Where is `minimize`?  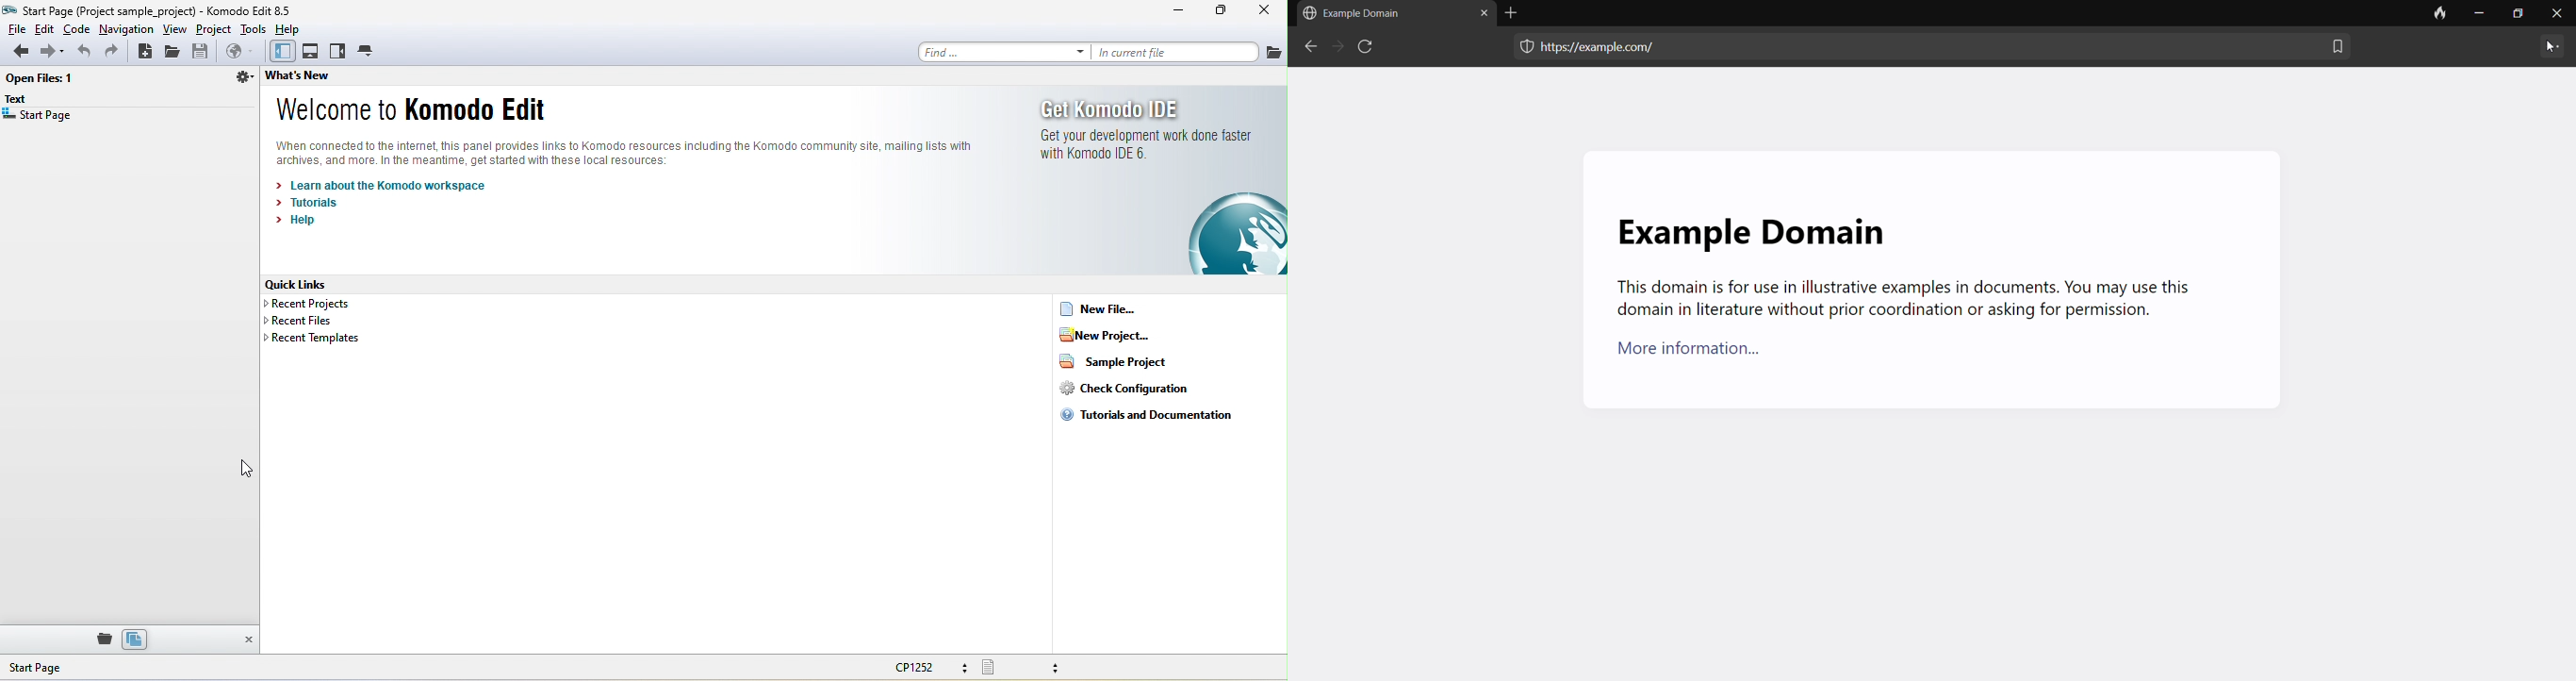 minimize is located at coordinates (2478, 15).